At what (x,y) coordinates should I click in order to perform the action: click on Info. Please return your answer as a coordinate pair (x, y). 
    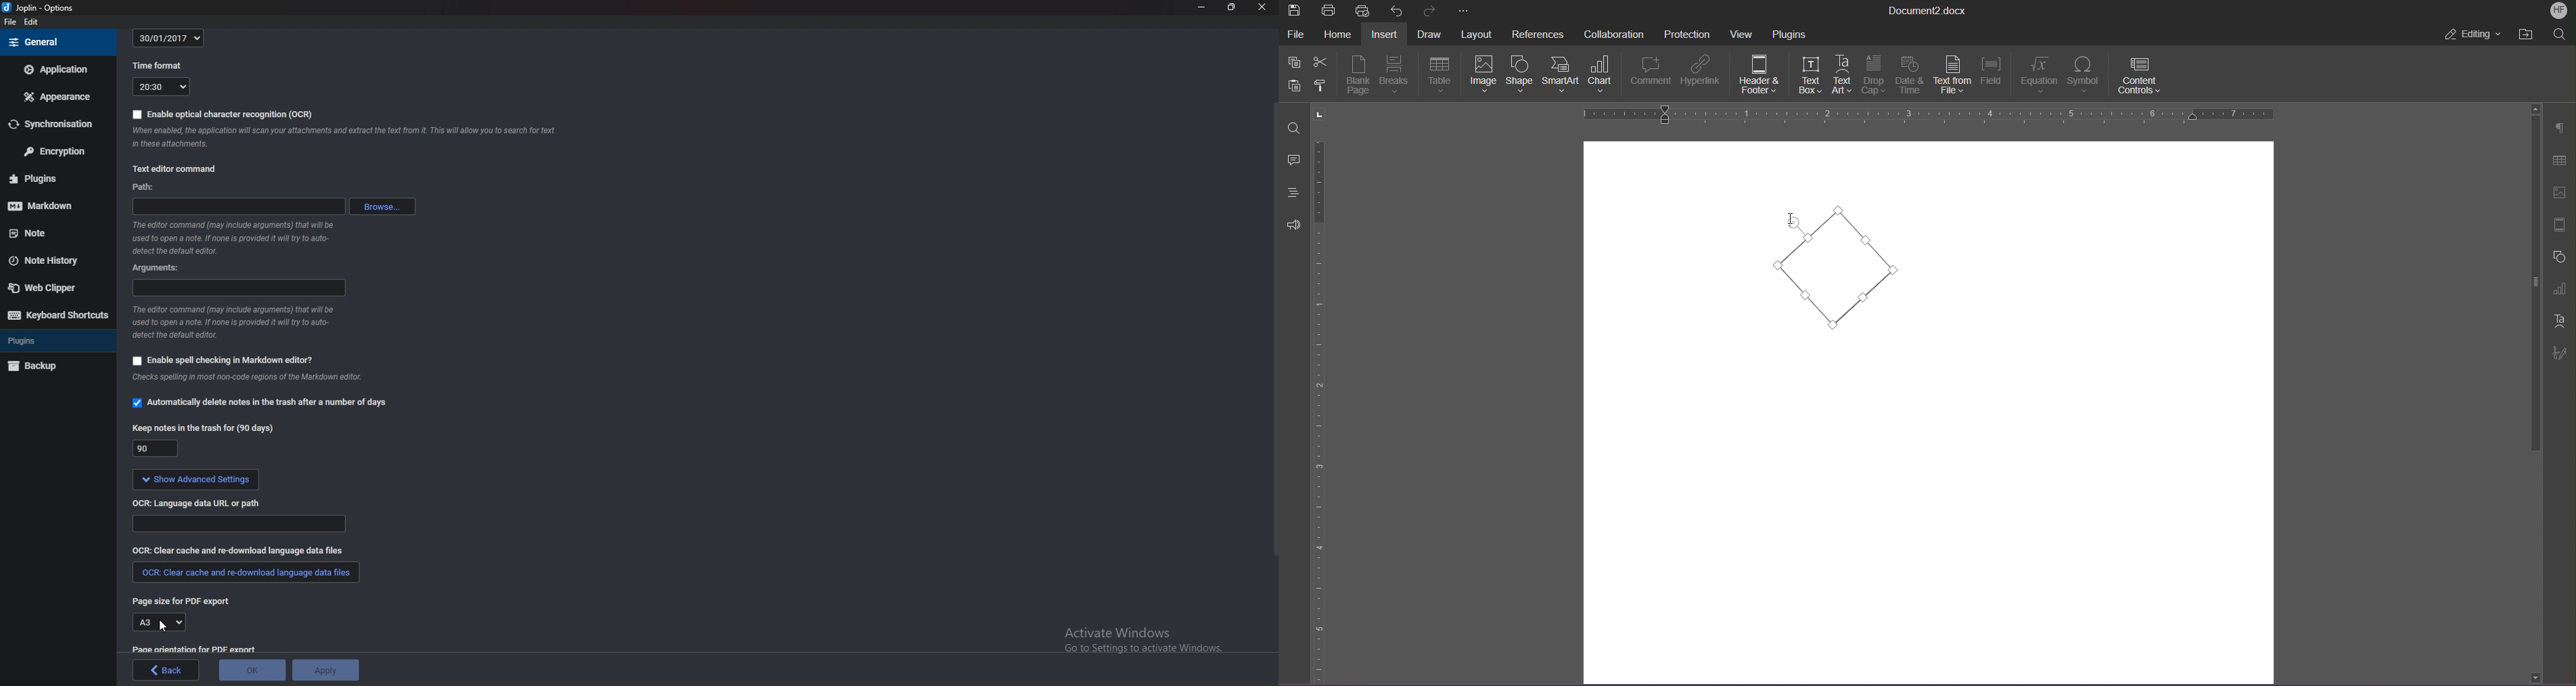
    Looking at the image, I should click on (239, 324).